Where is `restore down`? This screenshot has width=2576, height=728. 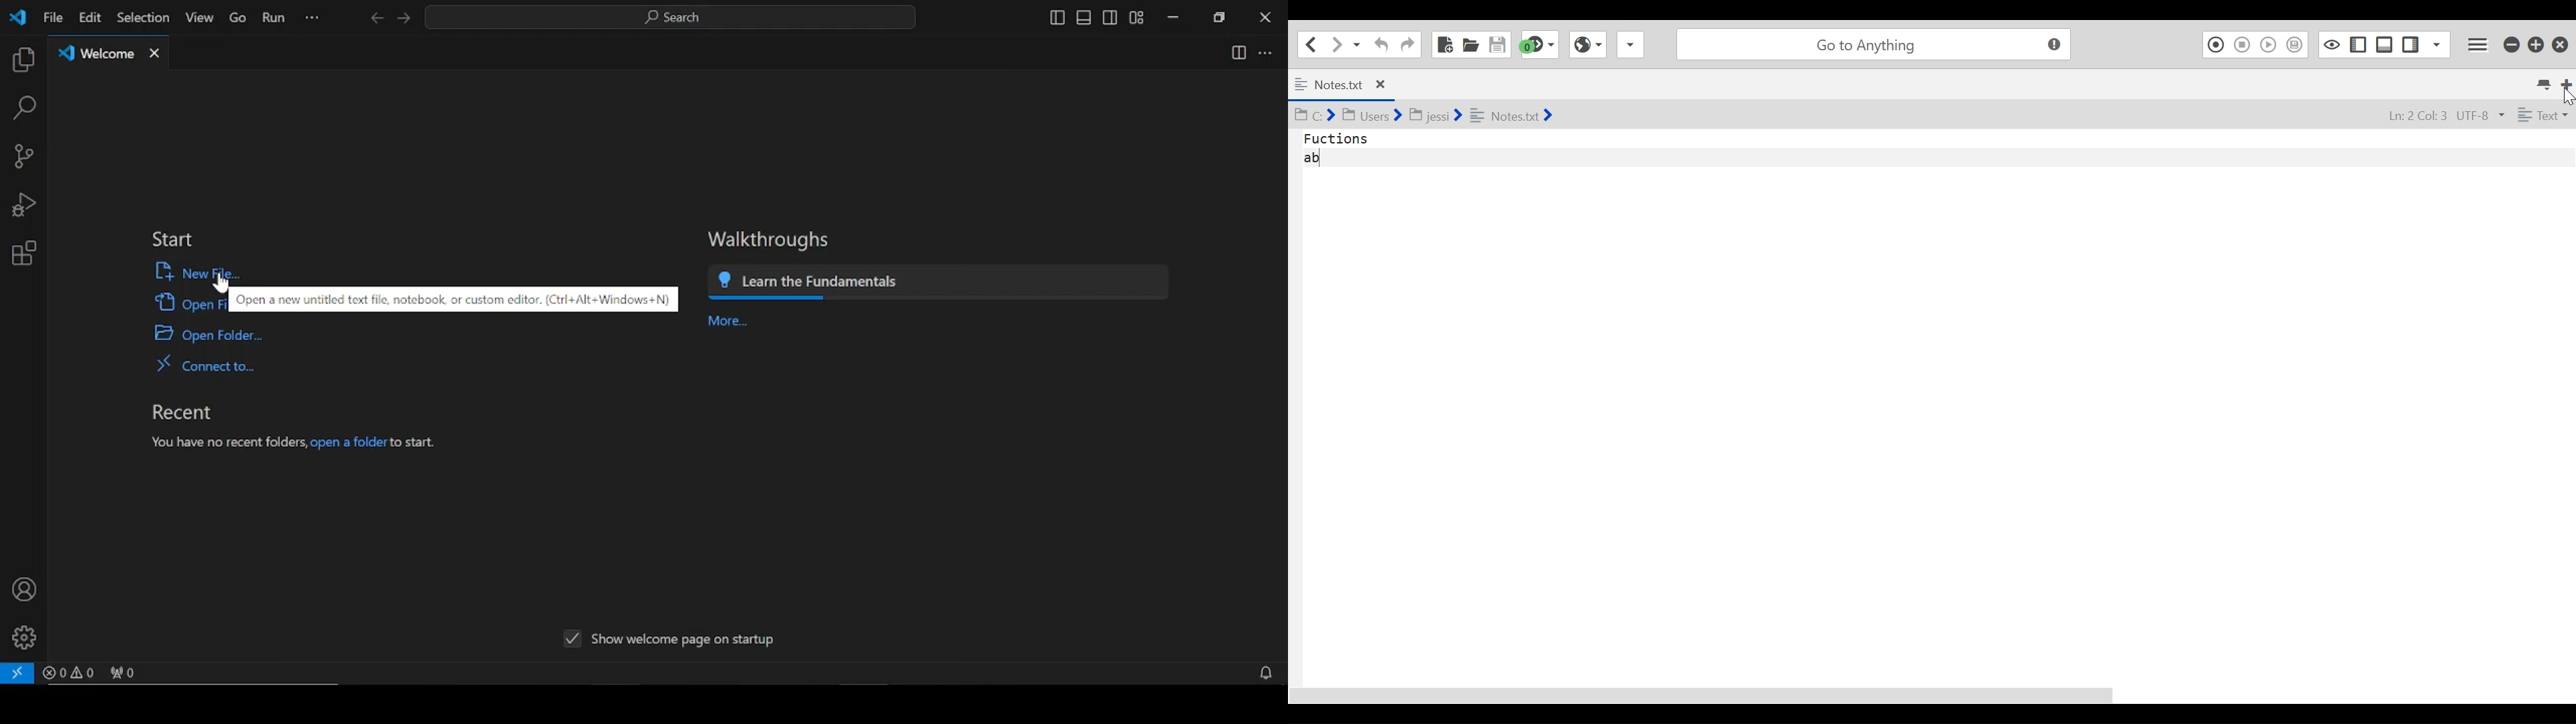 restore down is located at coordinates (1219, 17).